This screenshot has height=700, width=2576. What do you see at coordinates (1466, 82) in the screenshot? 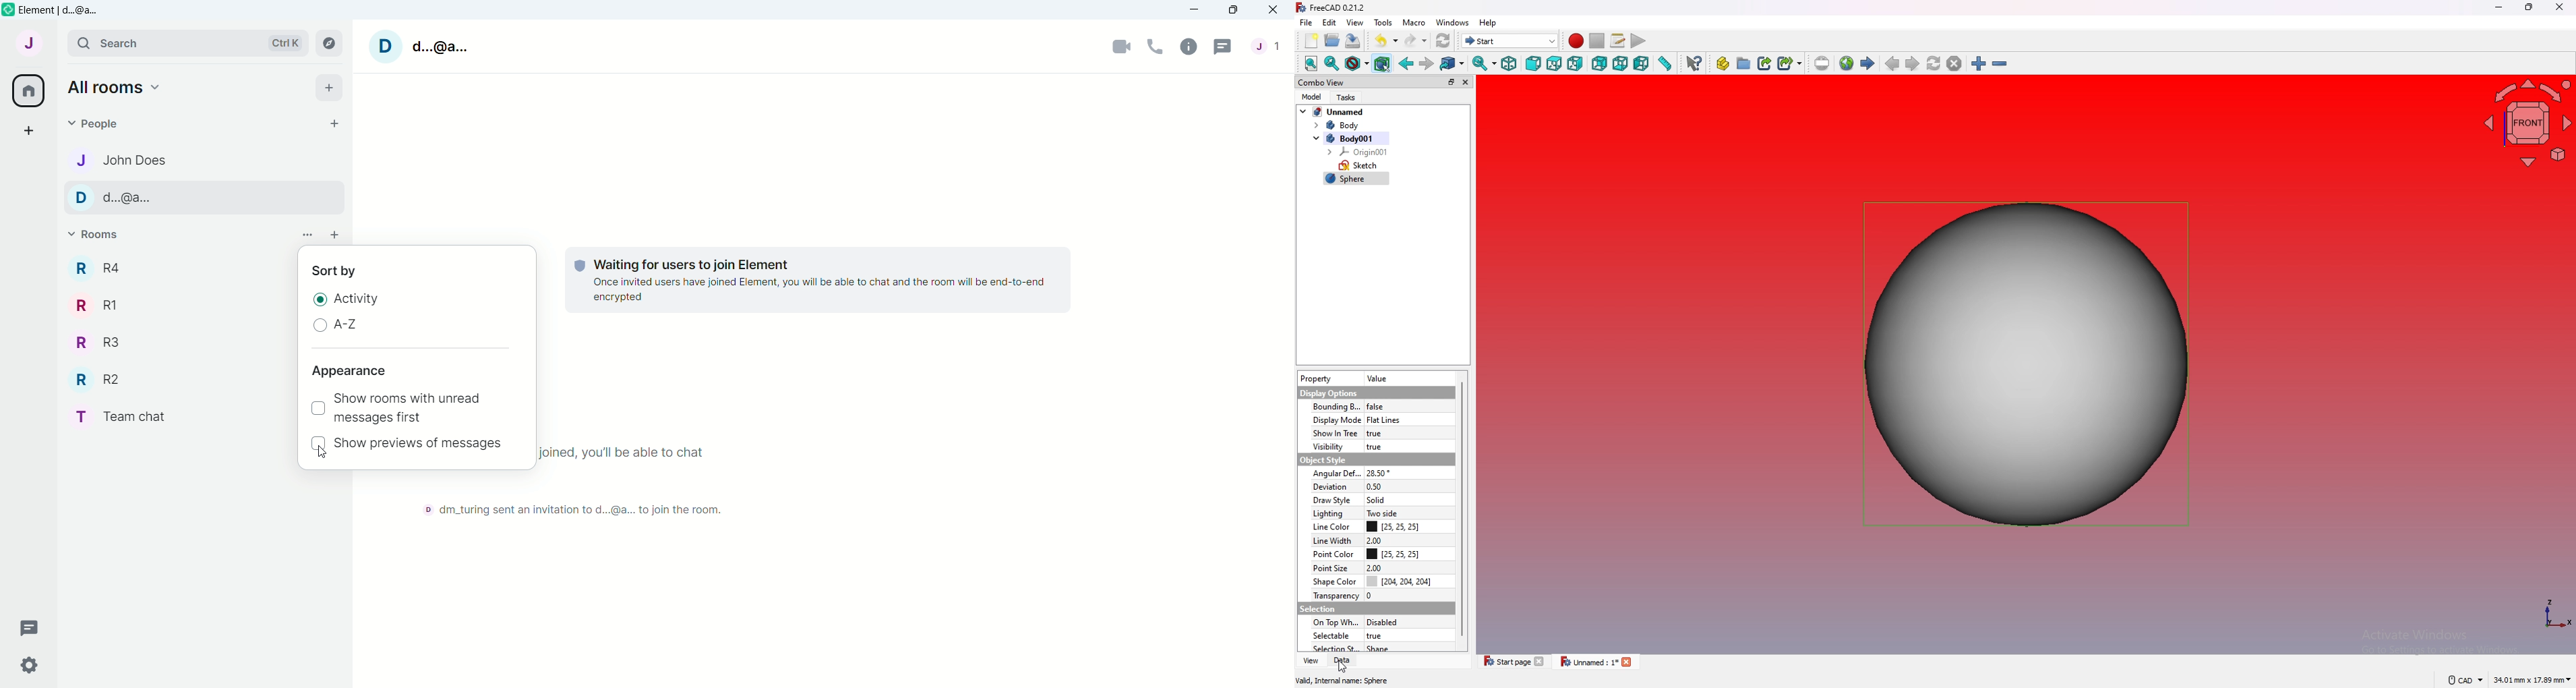
I see `close` at bounding box center [1466, 82].